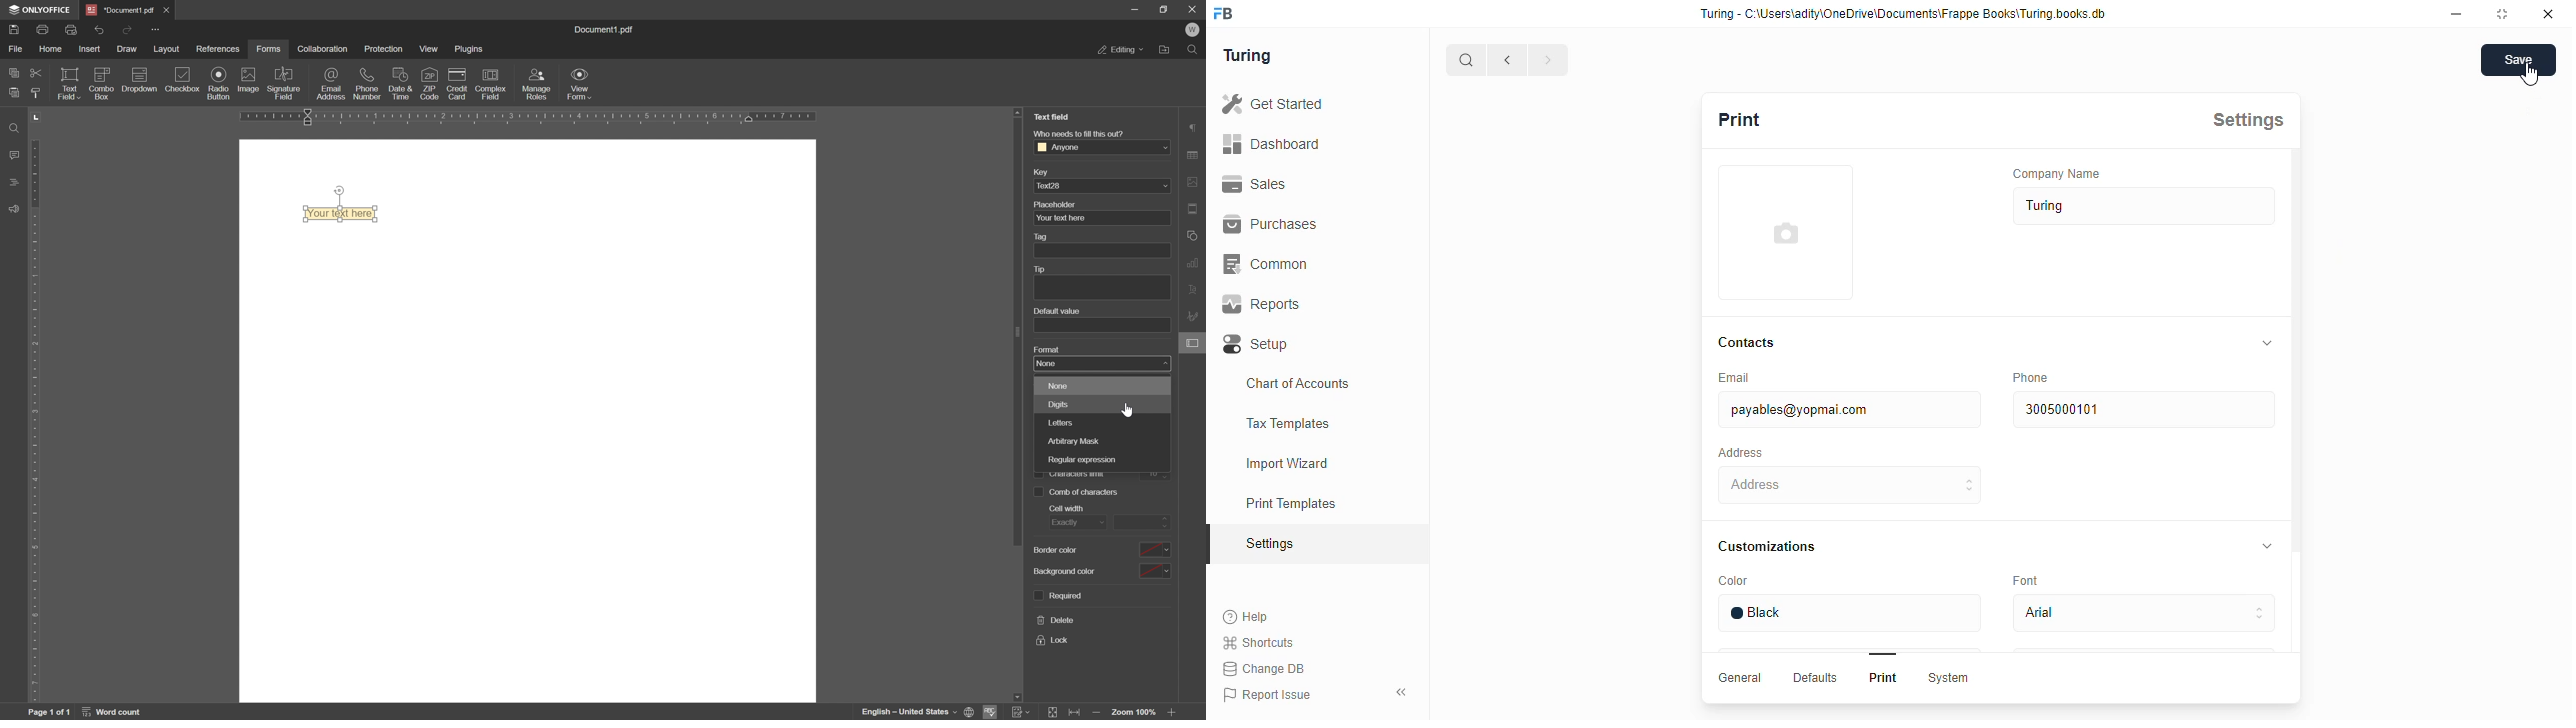 Image resolution: width=2576 pixels, height=728 pixels. Describe the element at coordinates (403, 85) in the screenshot. I see `date and time` at that location.